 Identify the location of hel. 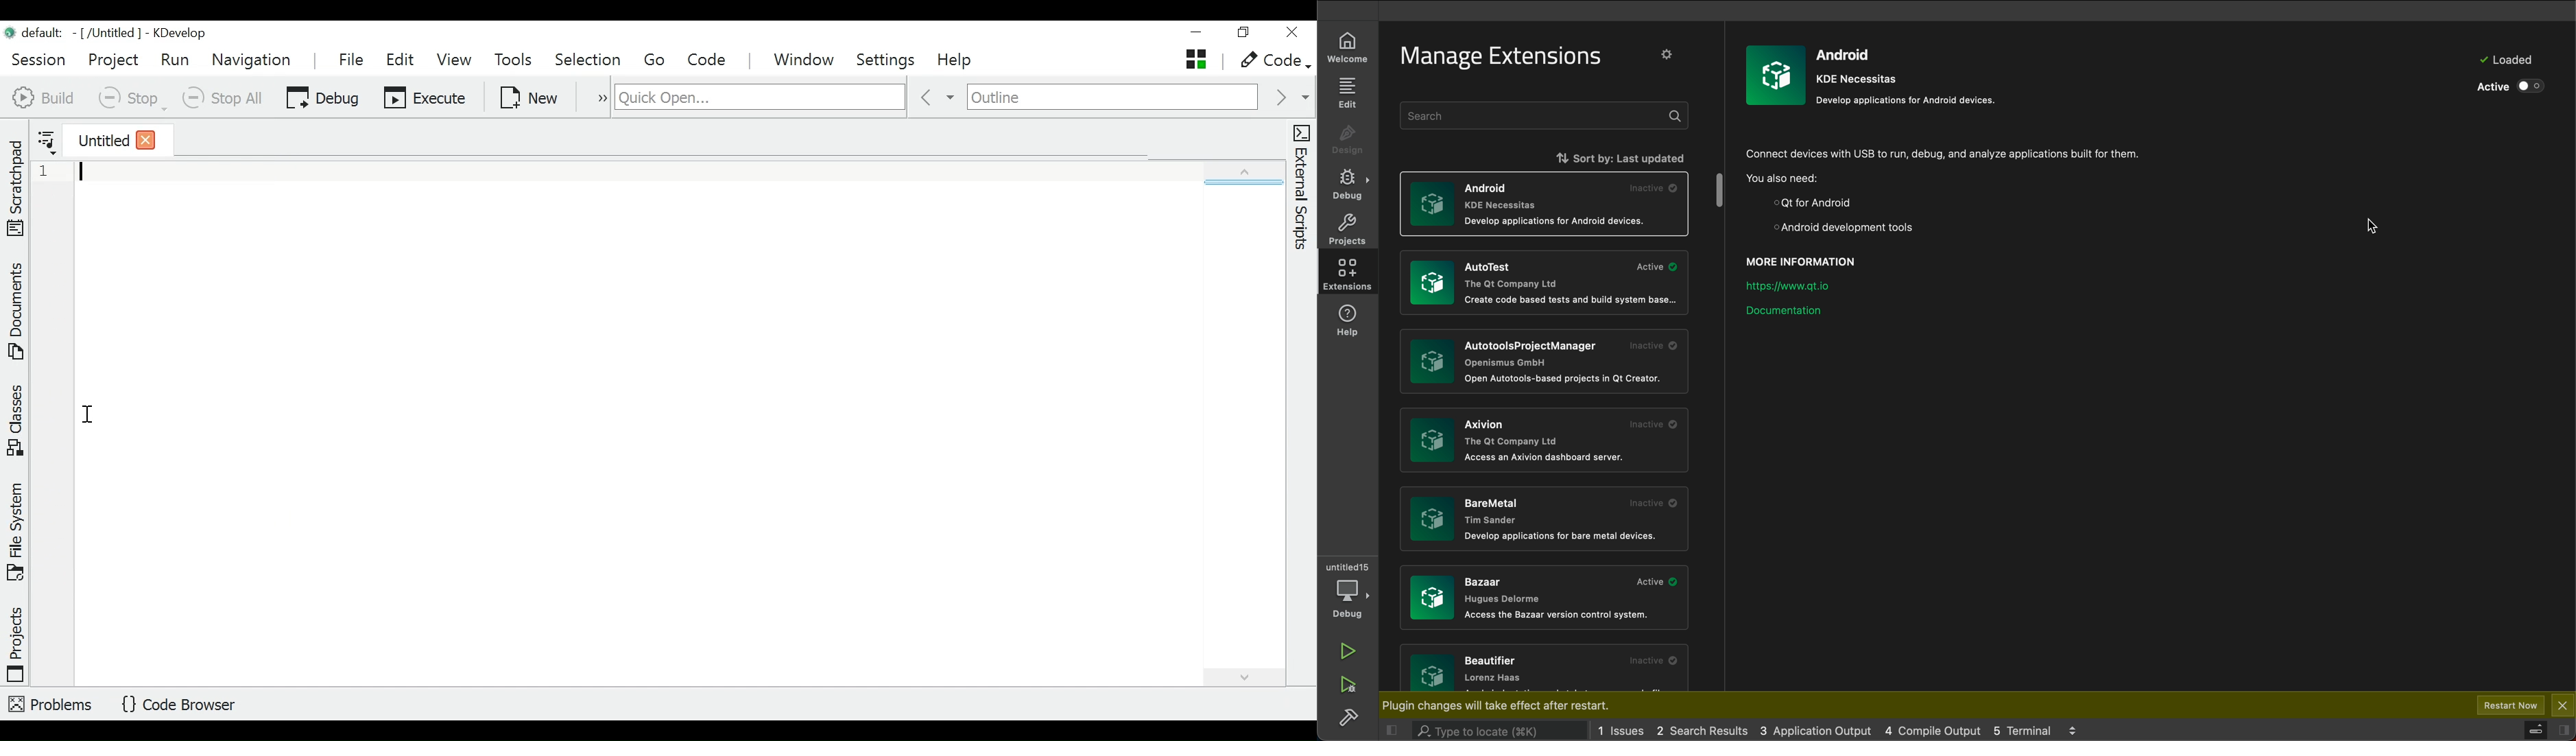
(1352, 321).